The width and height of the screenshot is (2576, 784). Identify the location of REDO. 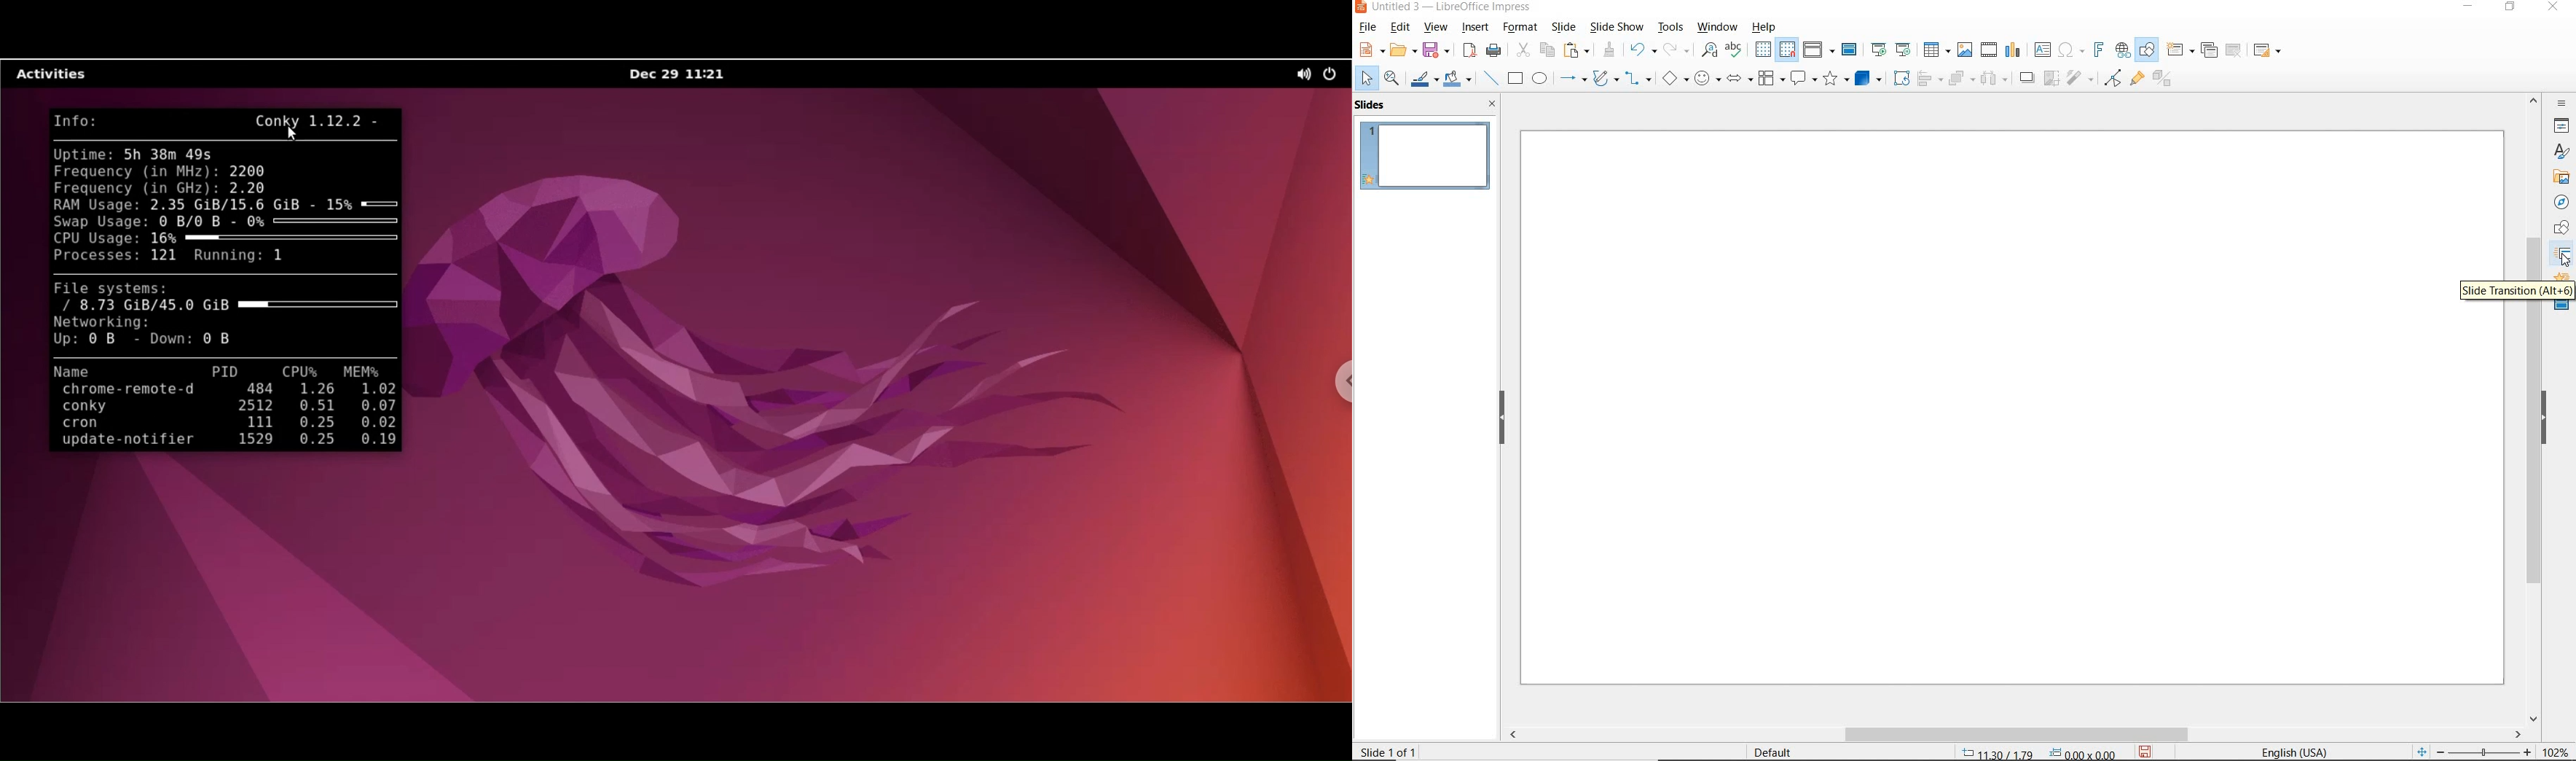
(1677, 50).